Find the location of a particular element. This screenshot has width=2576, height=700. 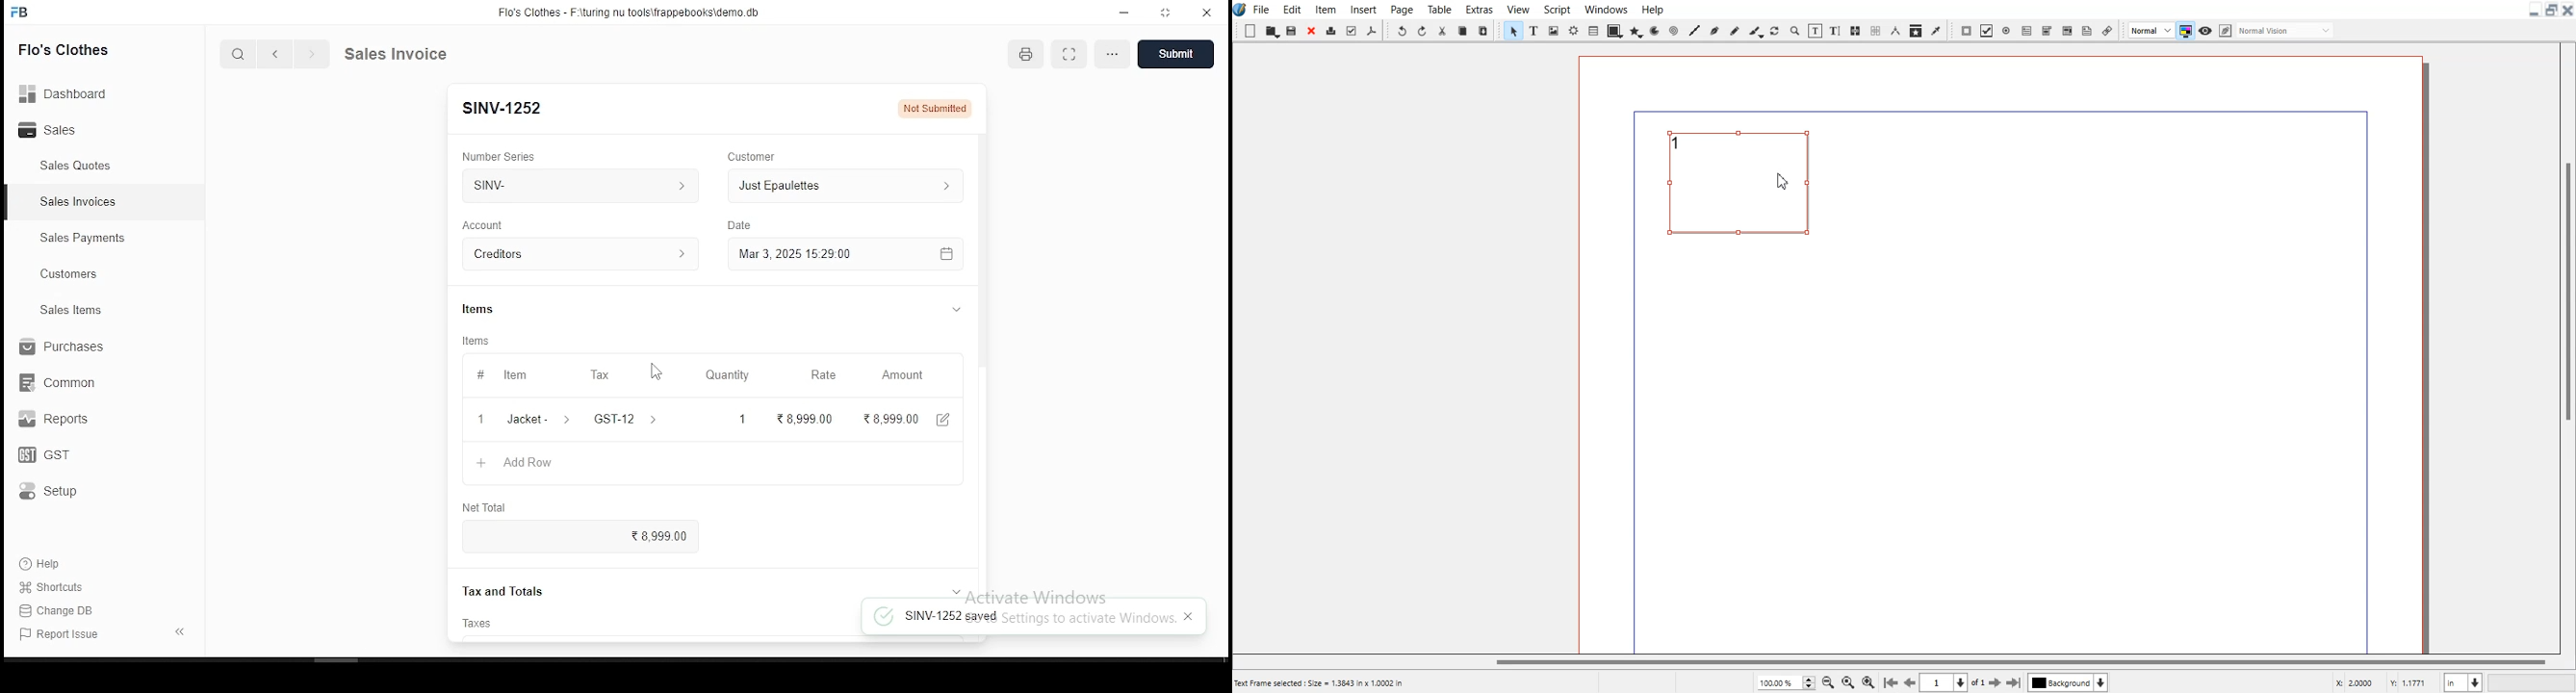

report issues is located at coordinates (63, 635).